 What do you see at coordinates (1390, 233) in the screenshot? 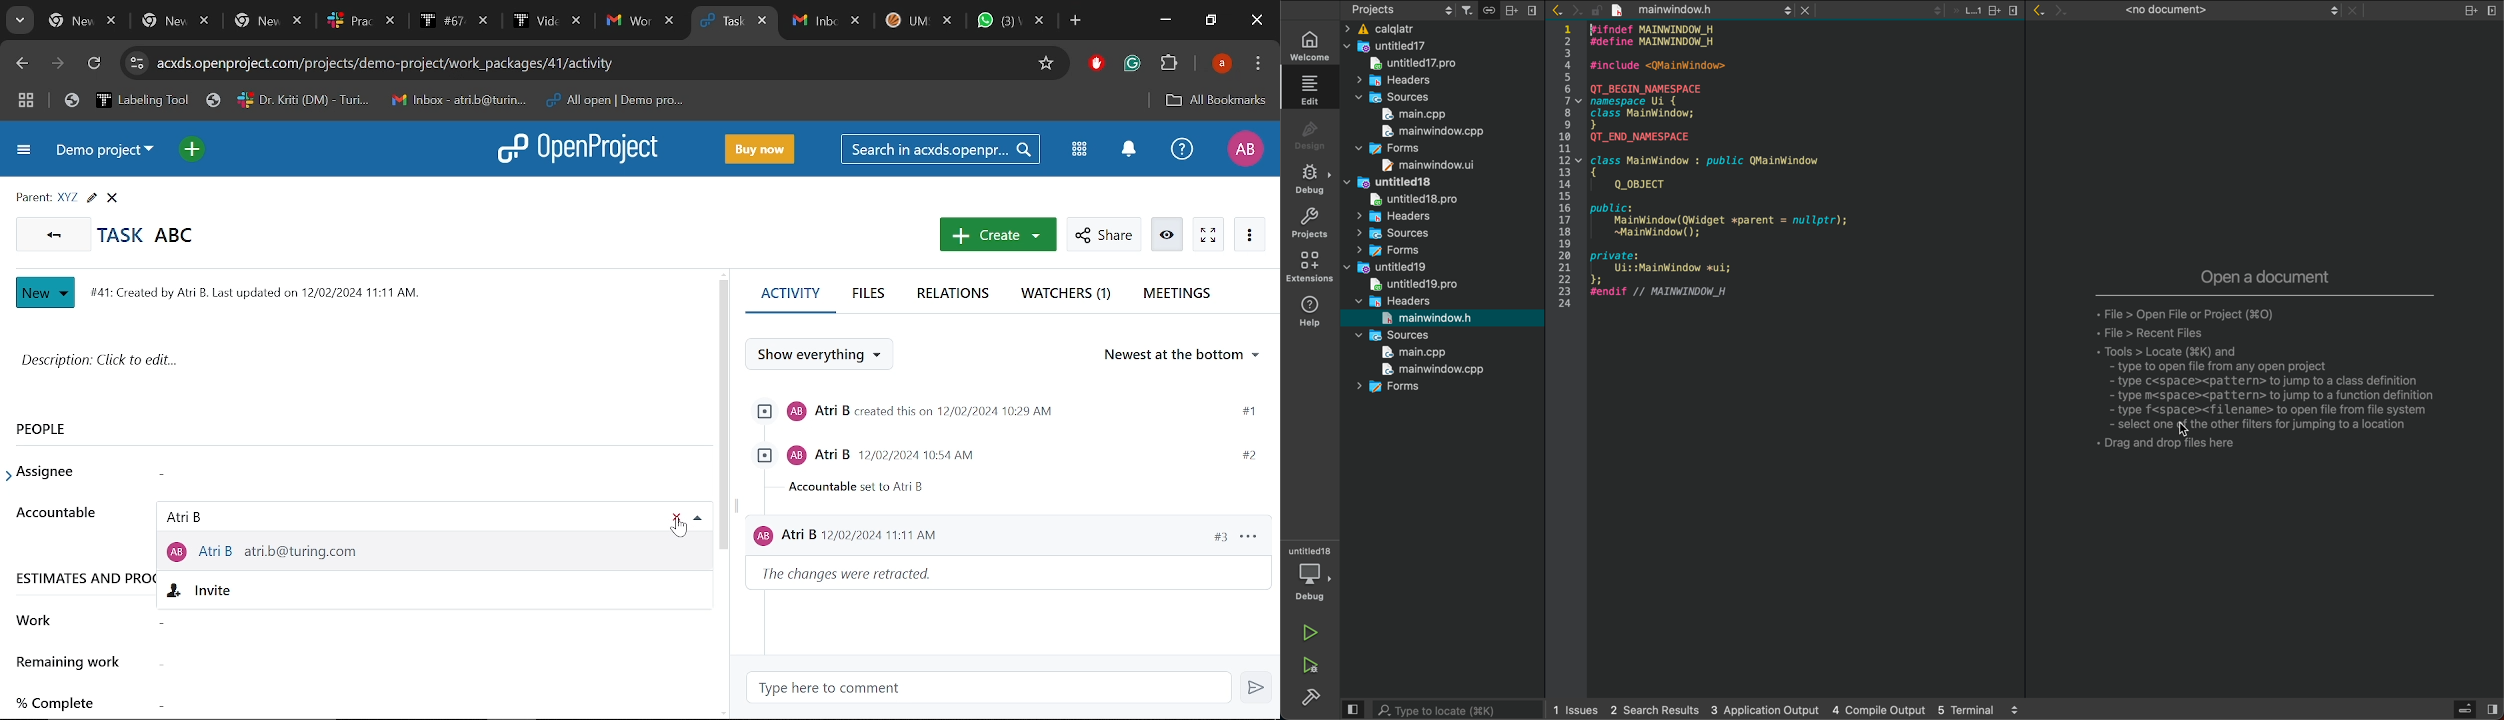
I see `sources` at bounding box center [1390, 233].